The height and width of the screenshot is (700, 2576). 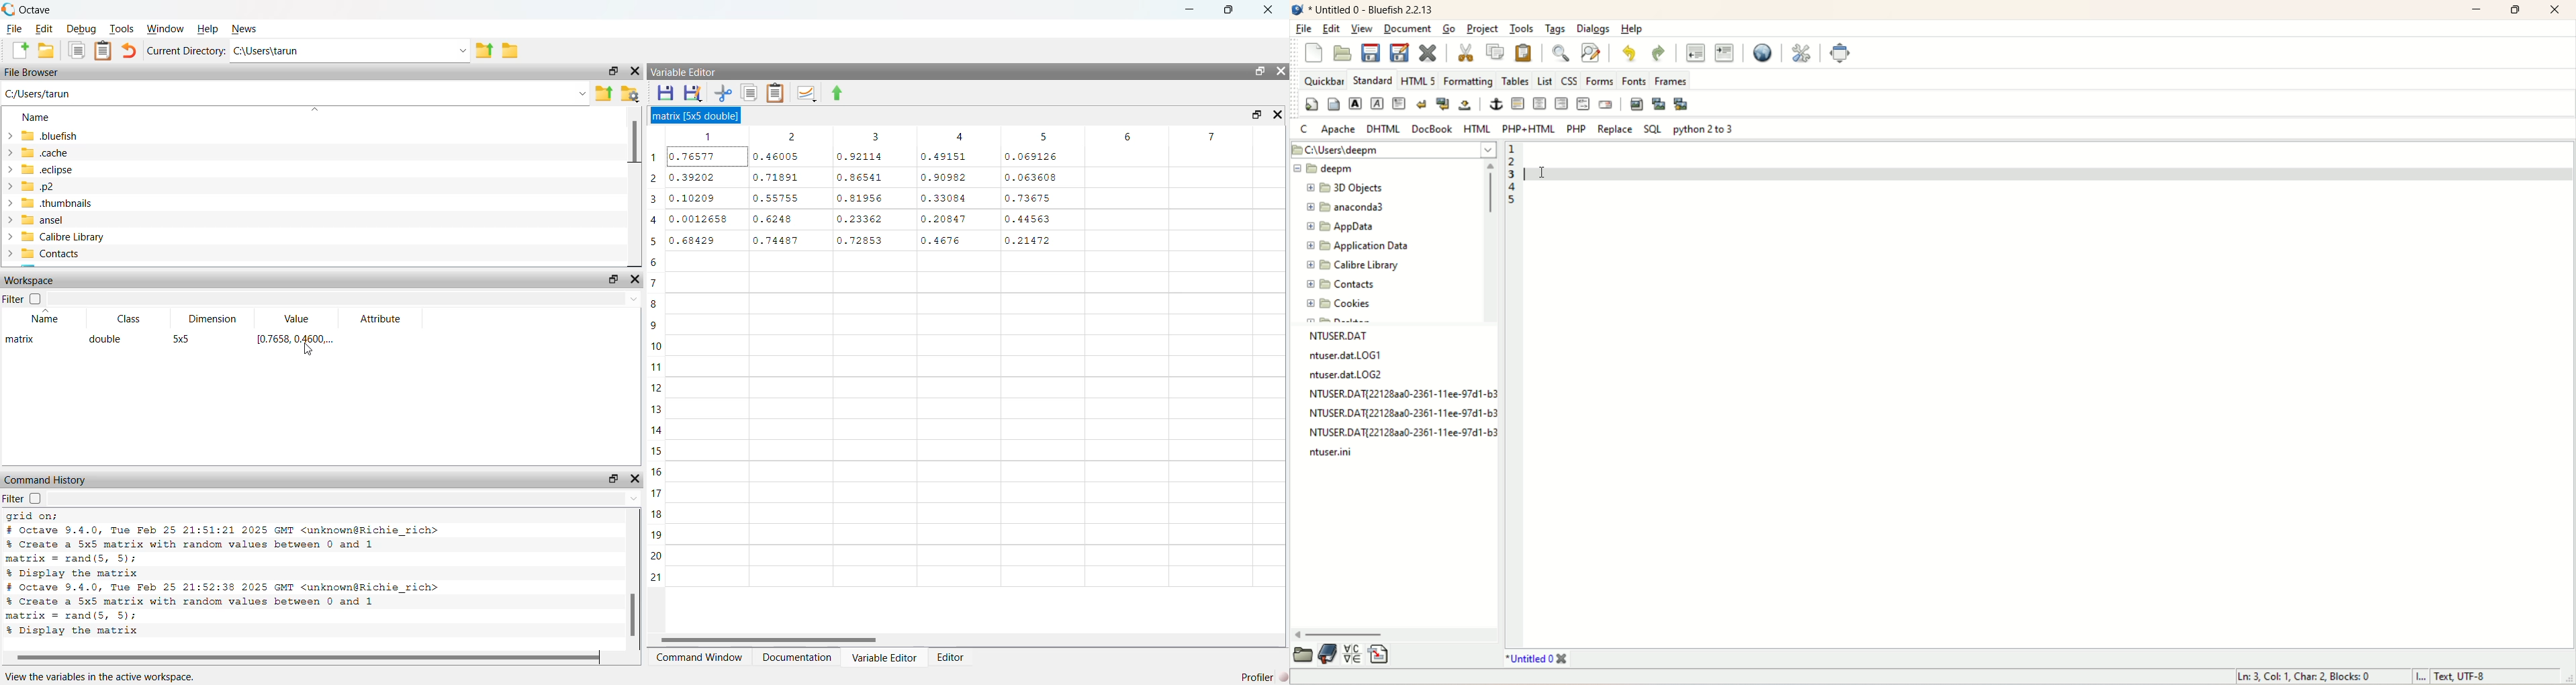 I want to click on maximise, so click(x=1258, y=71).